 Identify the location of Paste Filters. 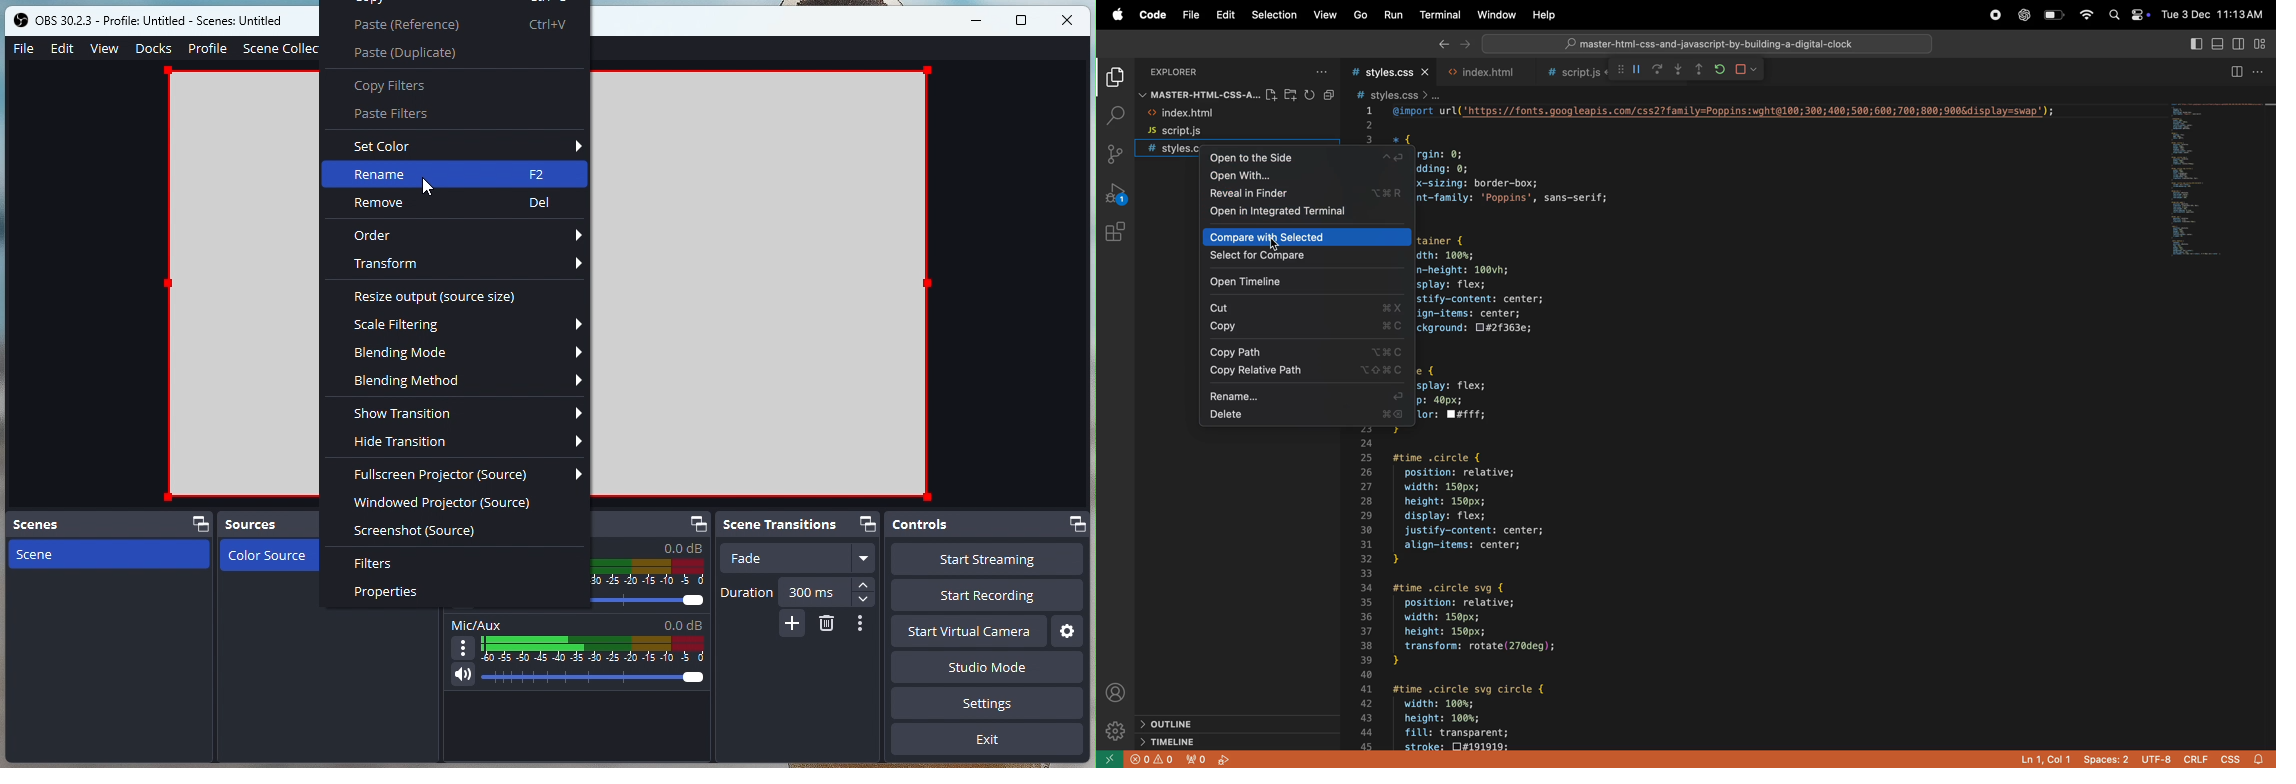
(416, 116).